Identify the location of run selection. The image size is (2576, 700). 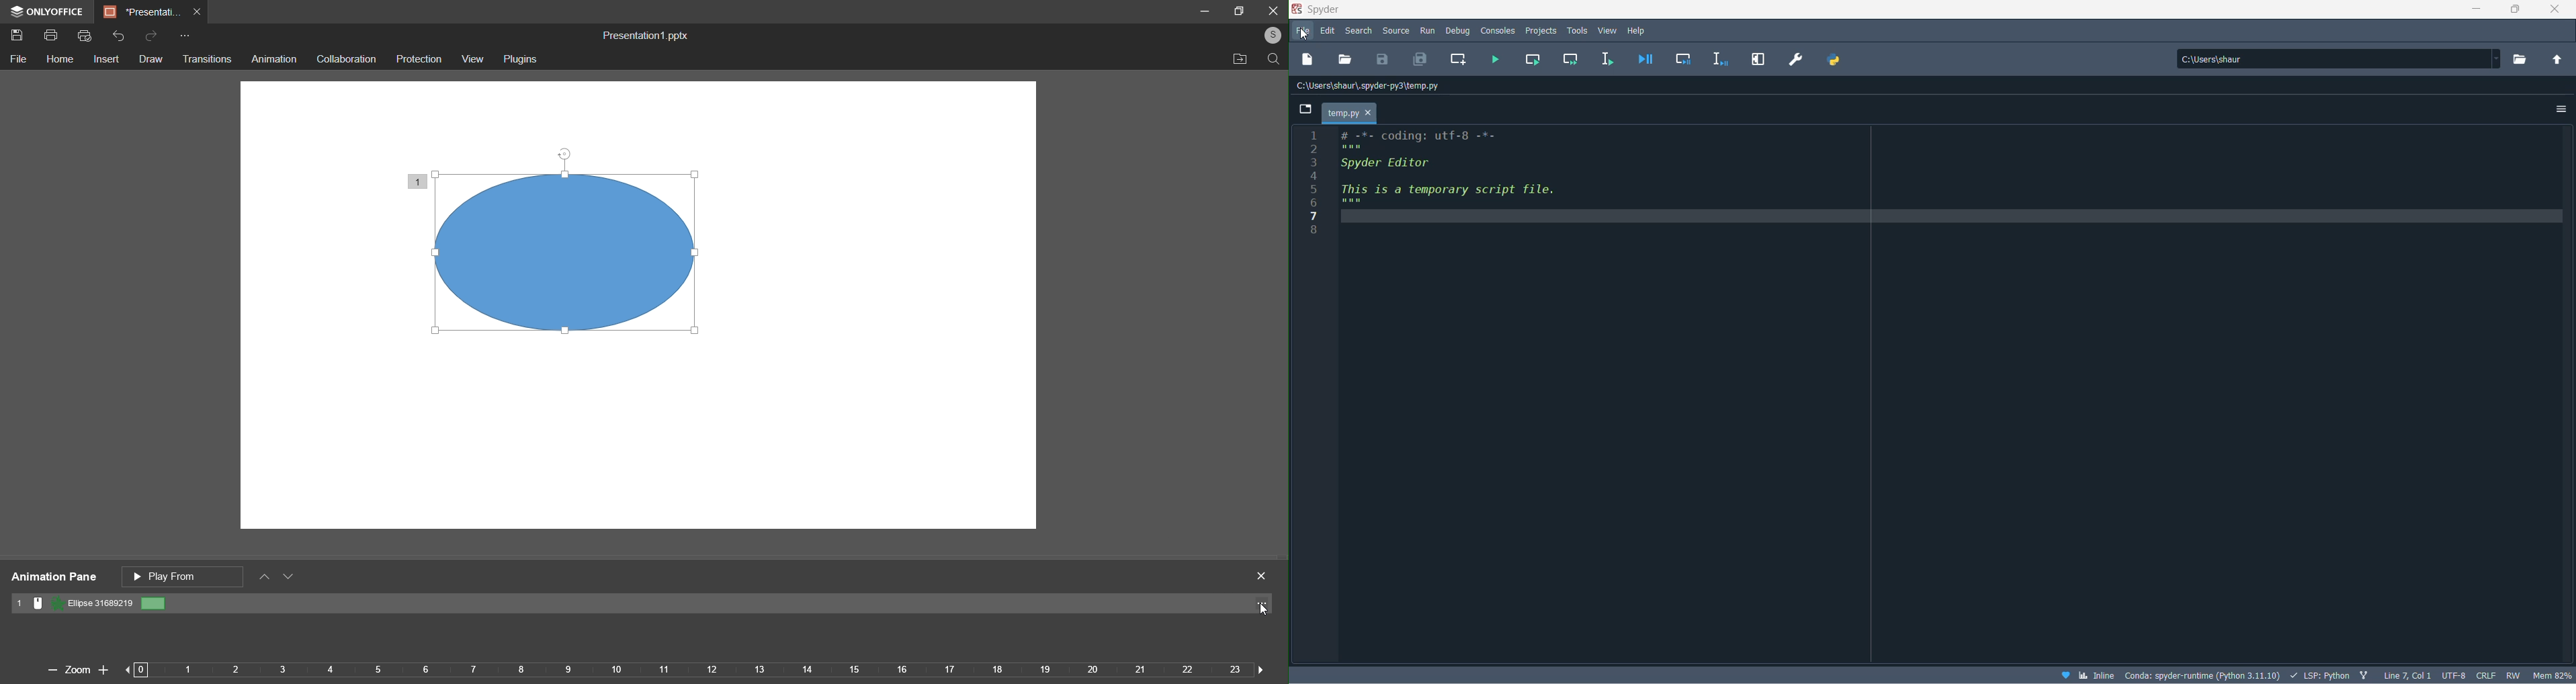
(1608, 60).